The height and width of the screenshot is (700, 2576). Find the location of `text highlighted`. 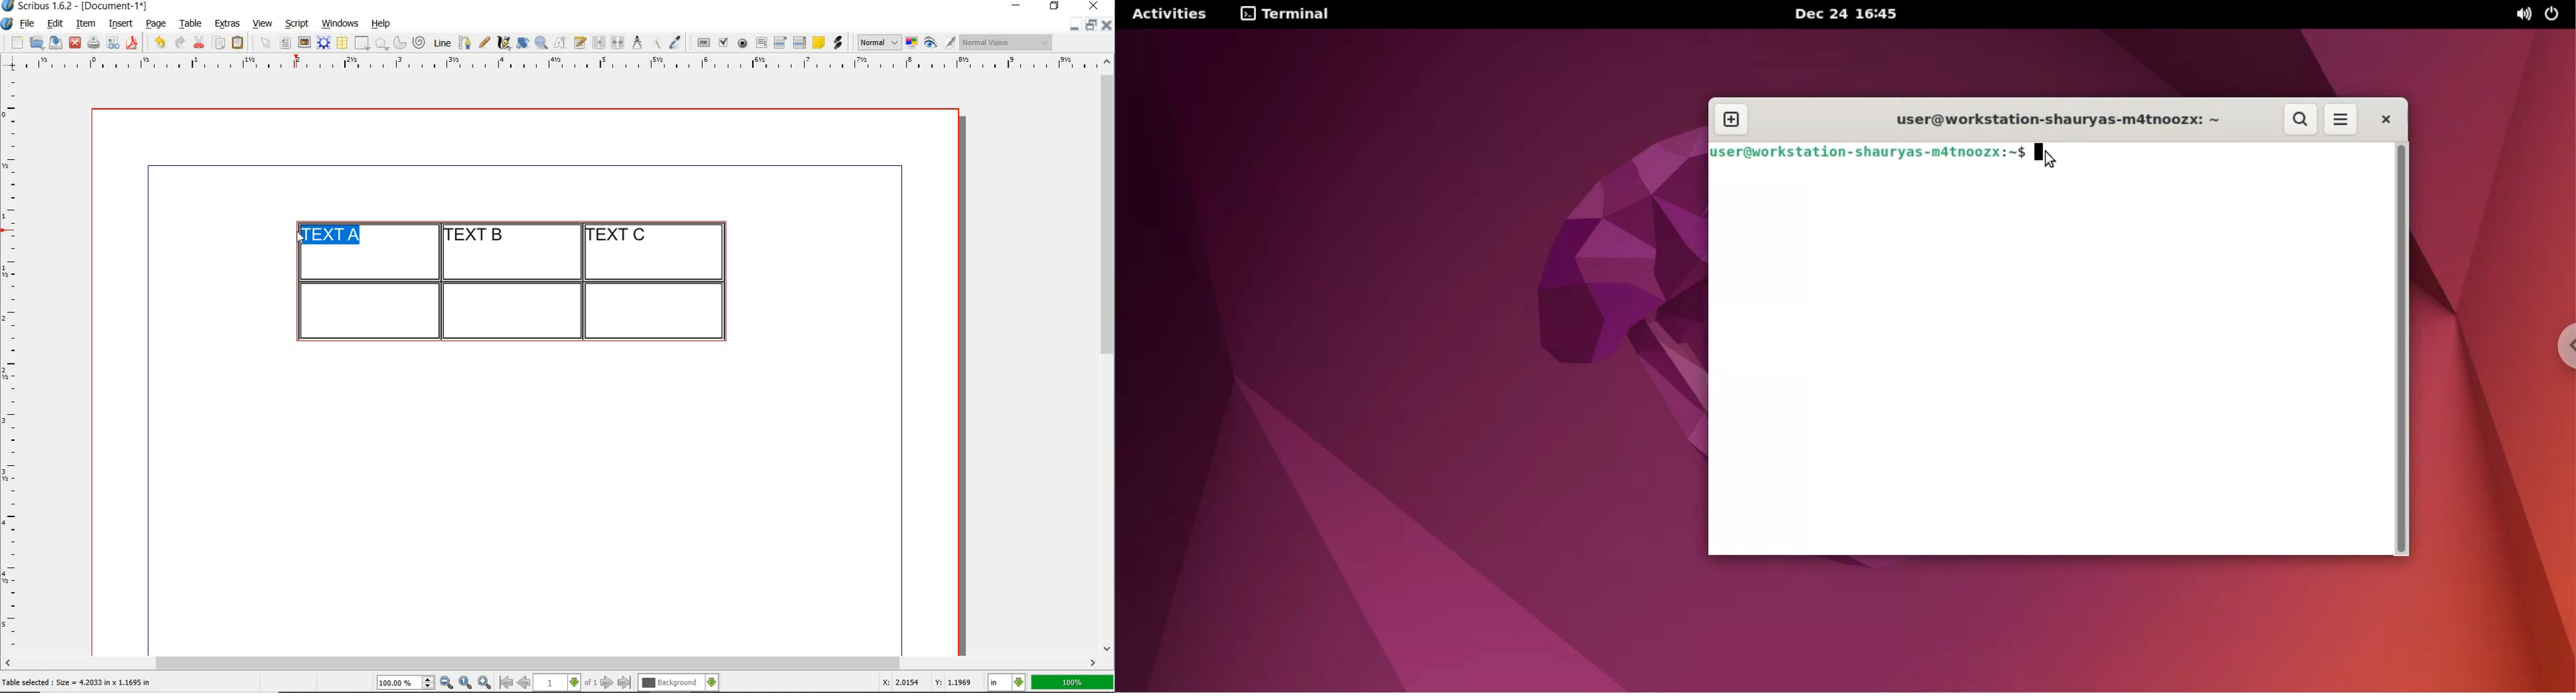

text highlighted is located at coordinates (328, 234).